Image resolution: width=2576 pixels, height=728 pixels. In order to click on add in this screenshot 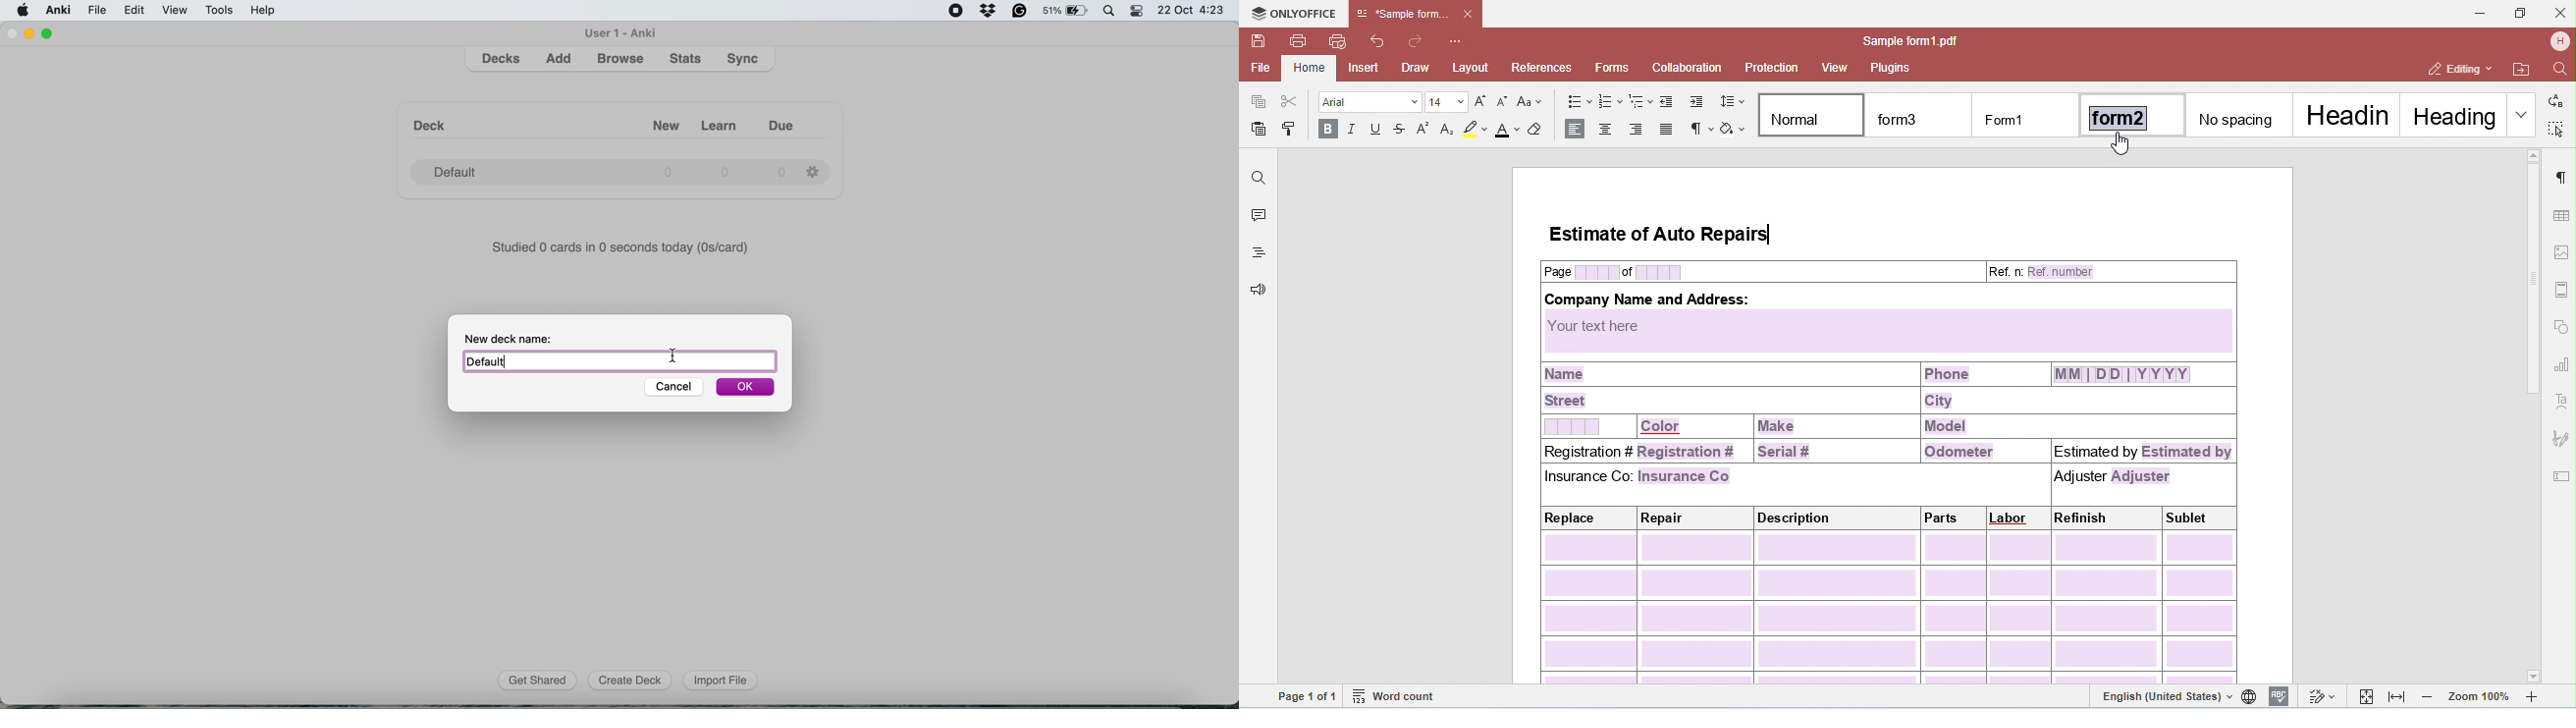, I will do `click(562, 61)`.